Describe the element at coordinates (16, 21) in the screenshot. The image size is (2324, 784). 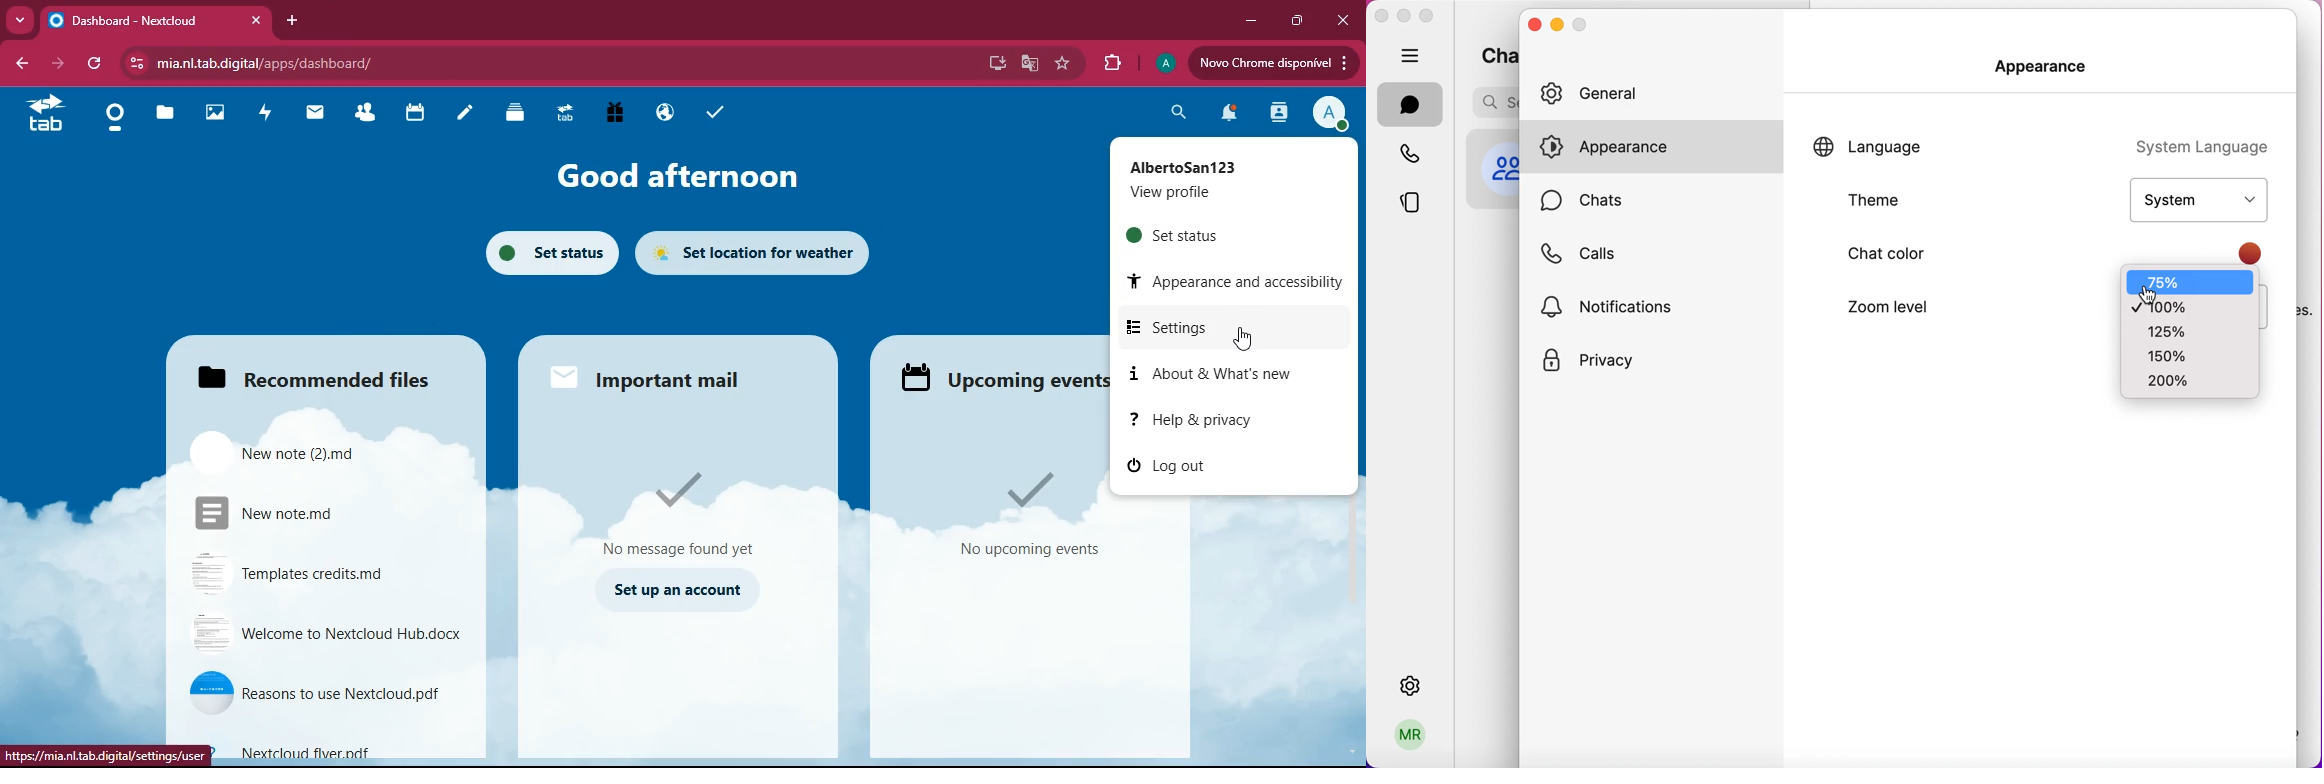
I see `more` at that location.